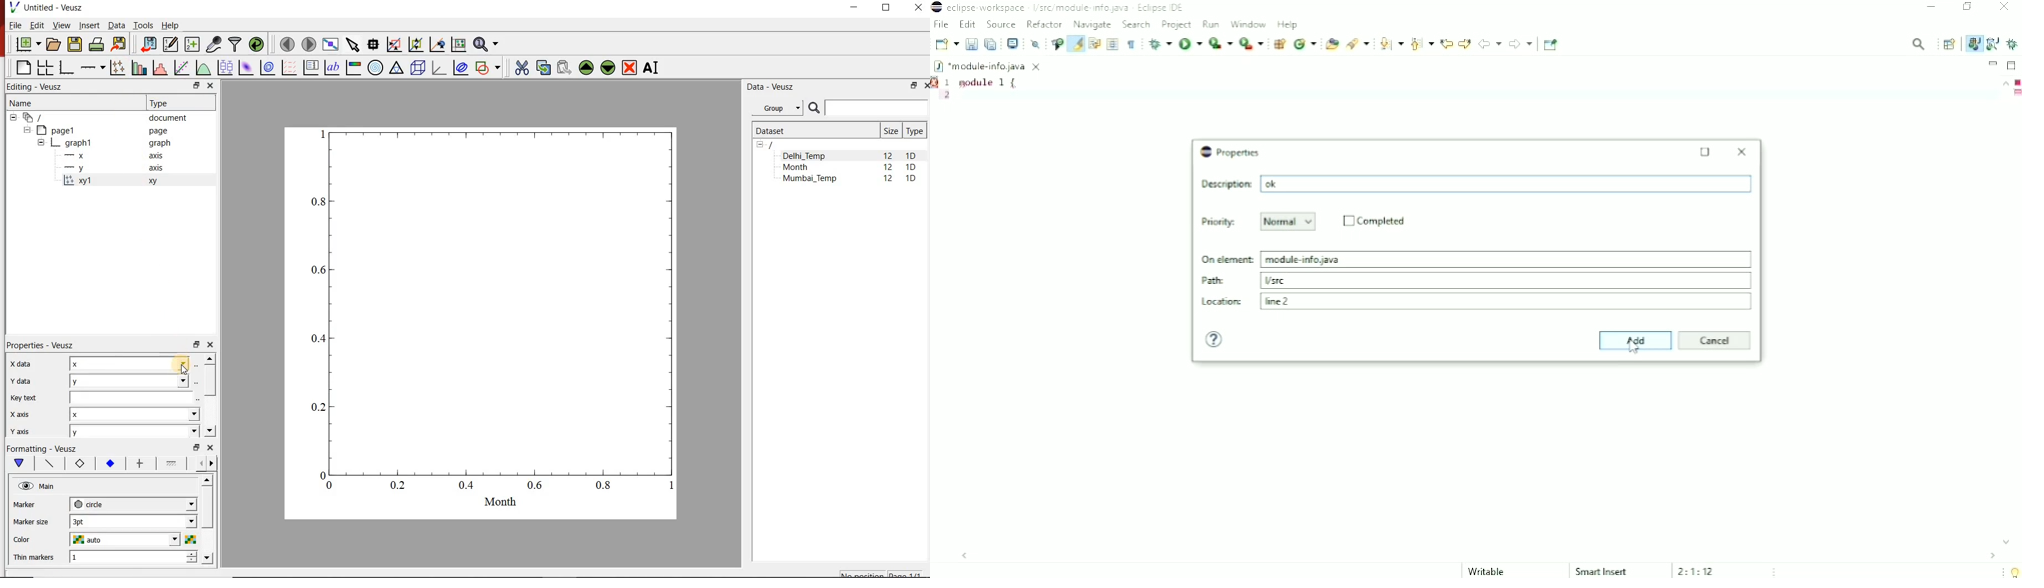  I want to click on Marker size, so click(31, 523).